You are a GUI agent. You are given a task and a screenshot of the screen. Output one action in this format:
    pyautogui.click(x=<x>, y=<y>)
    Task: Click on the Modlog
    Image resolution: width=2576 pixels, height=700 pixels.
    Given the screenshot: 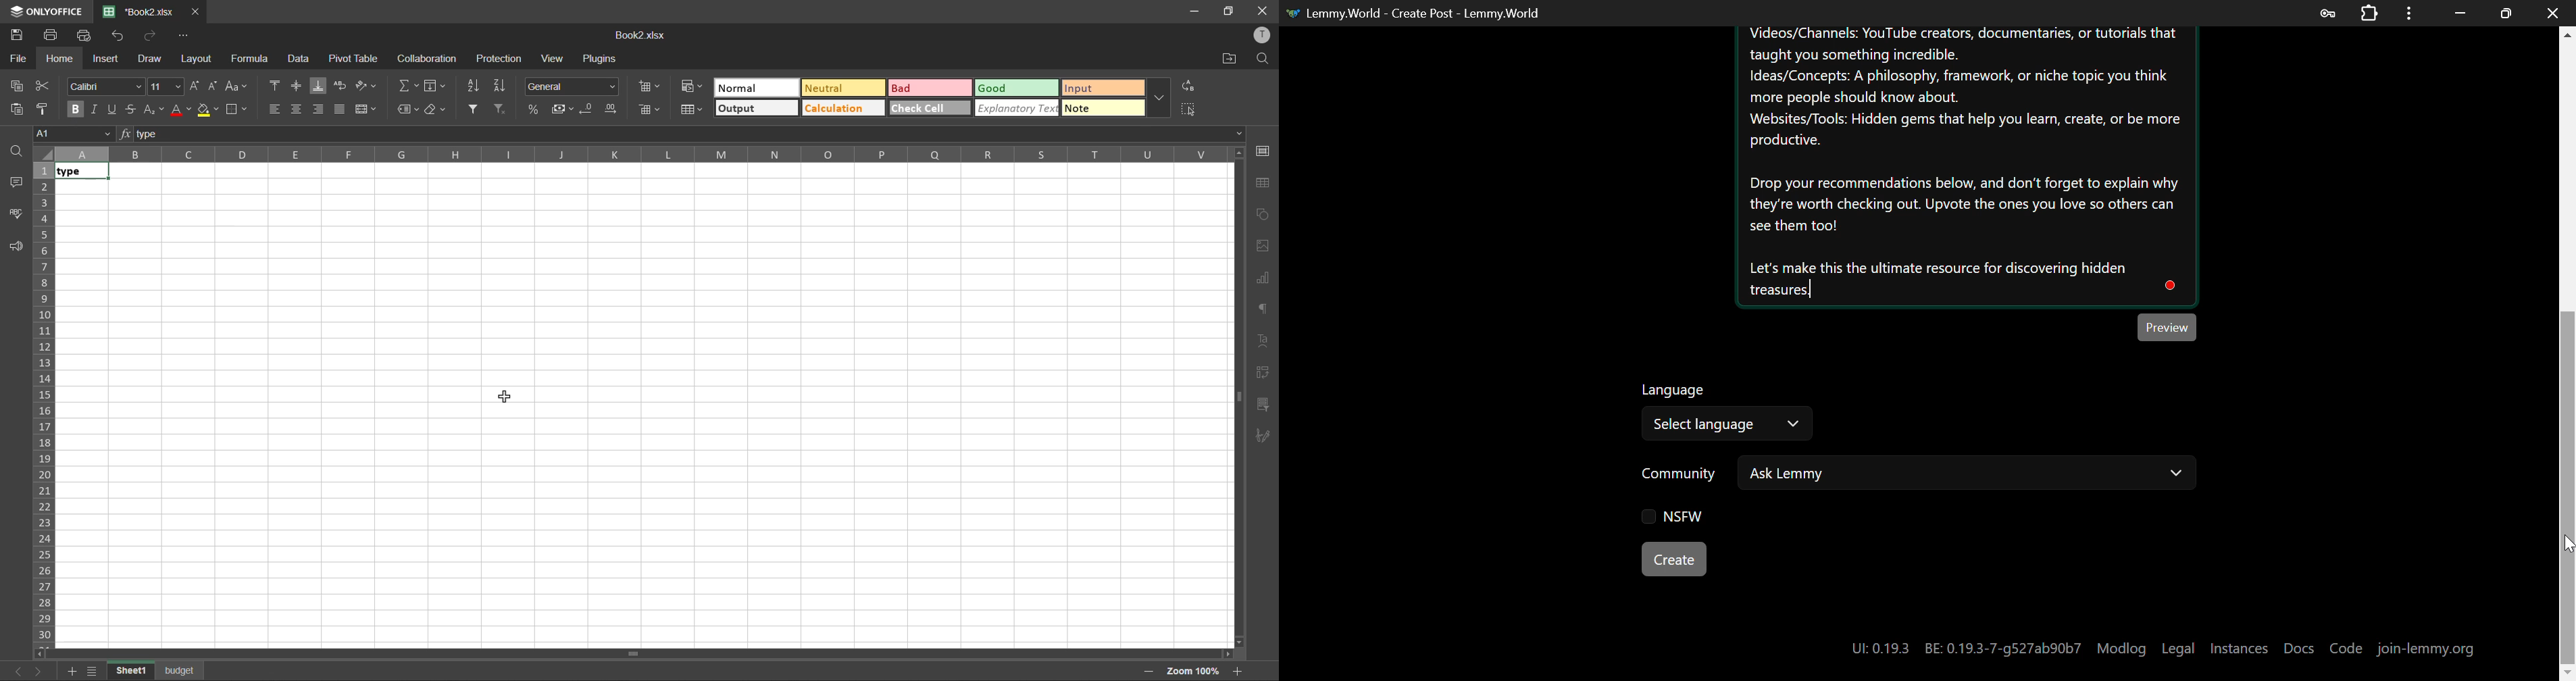 What is the action you would take?
    pyautogui.click(x=2121, y=649)
    